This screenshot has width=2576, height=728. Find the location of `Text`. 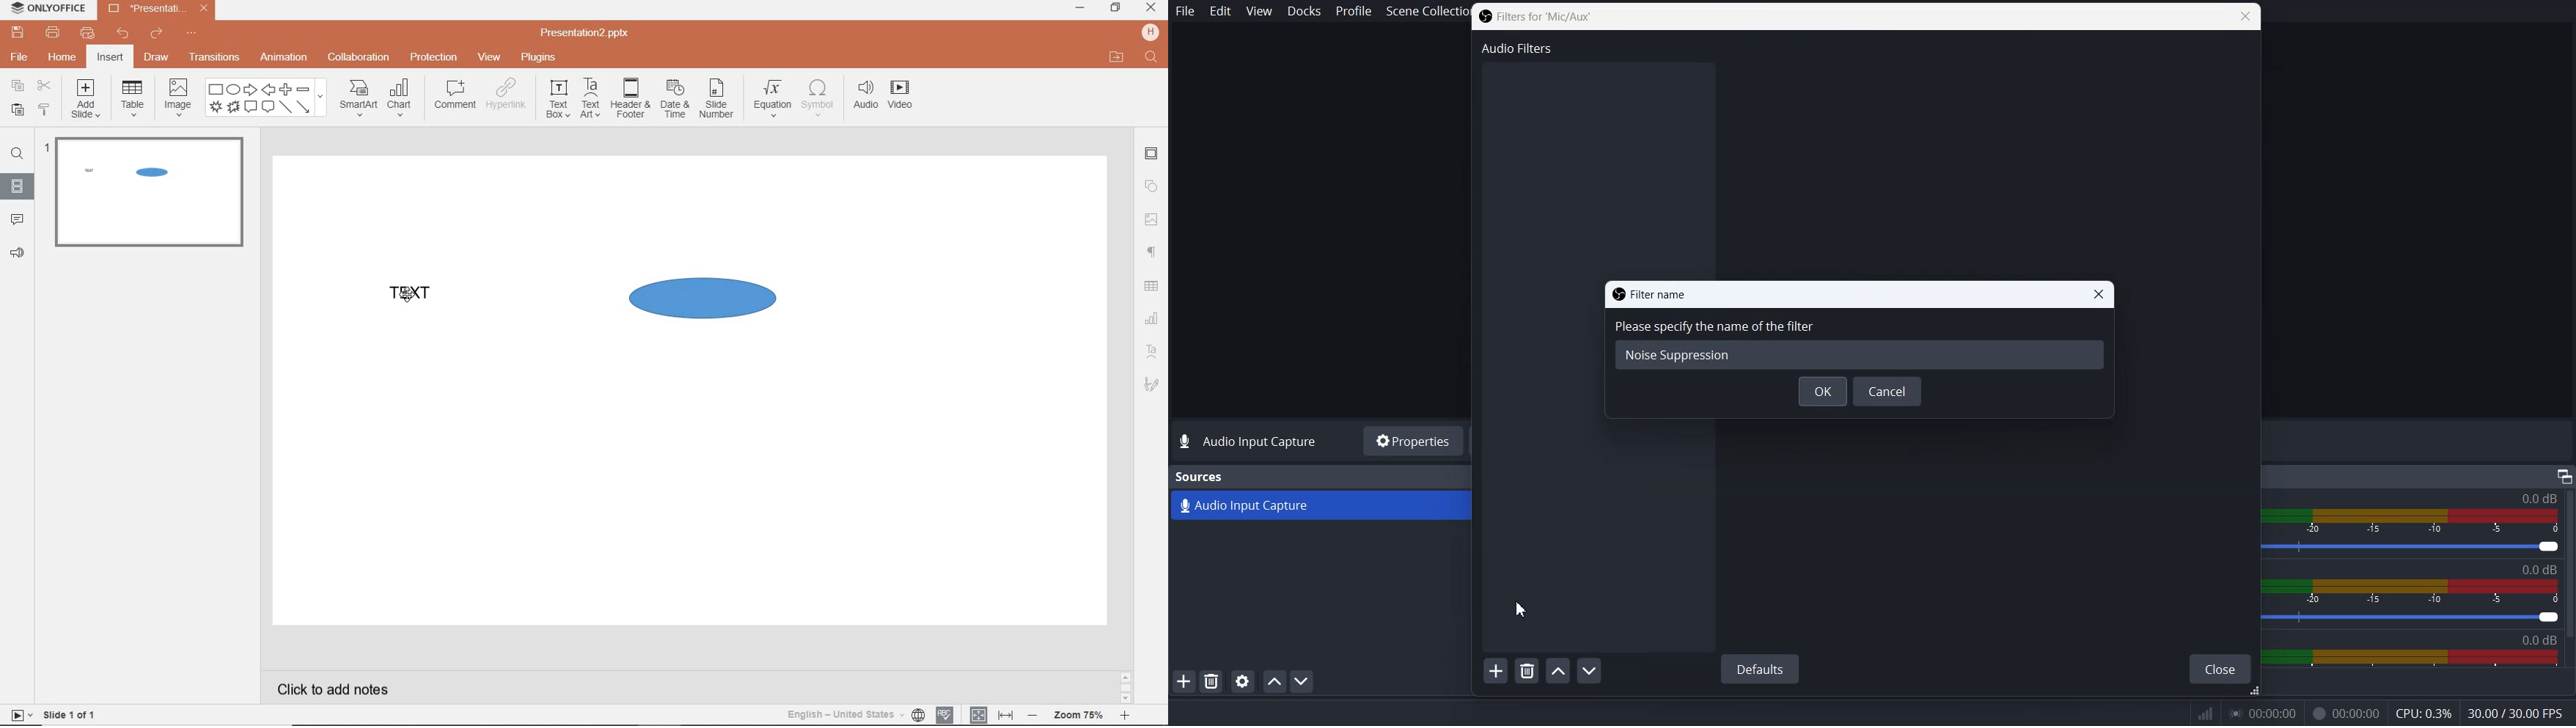

Text is located at coordinates (1649, 293).